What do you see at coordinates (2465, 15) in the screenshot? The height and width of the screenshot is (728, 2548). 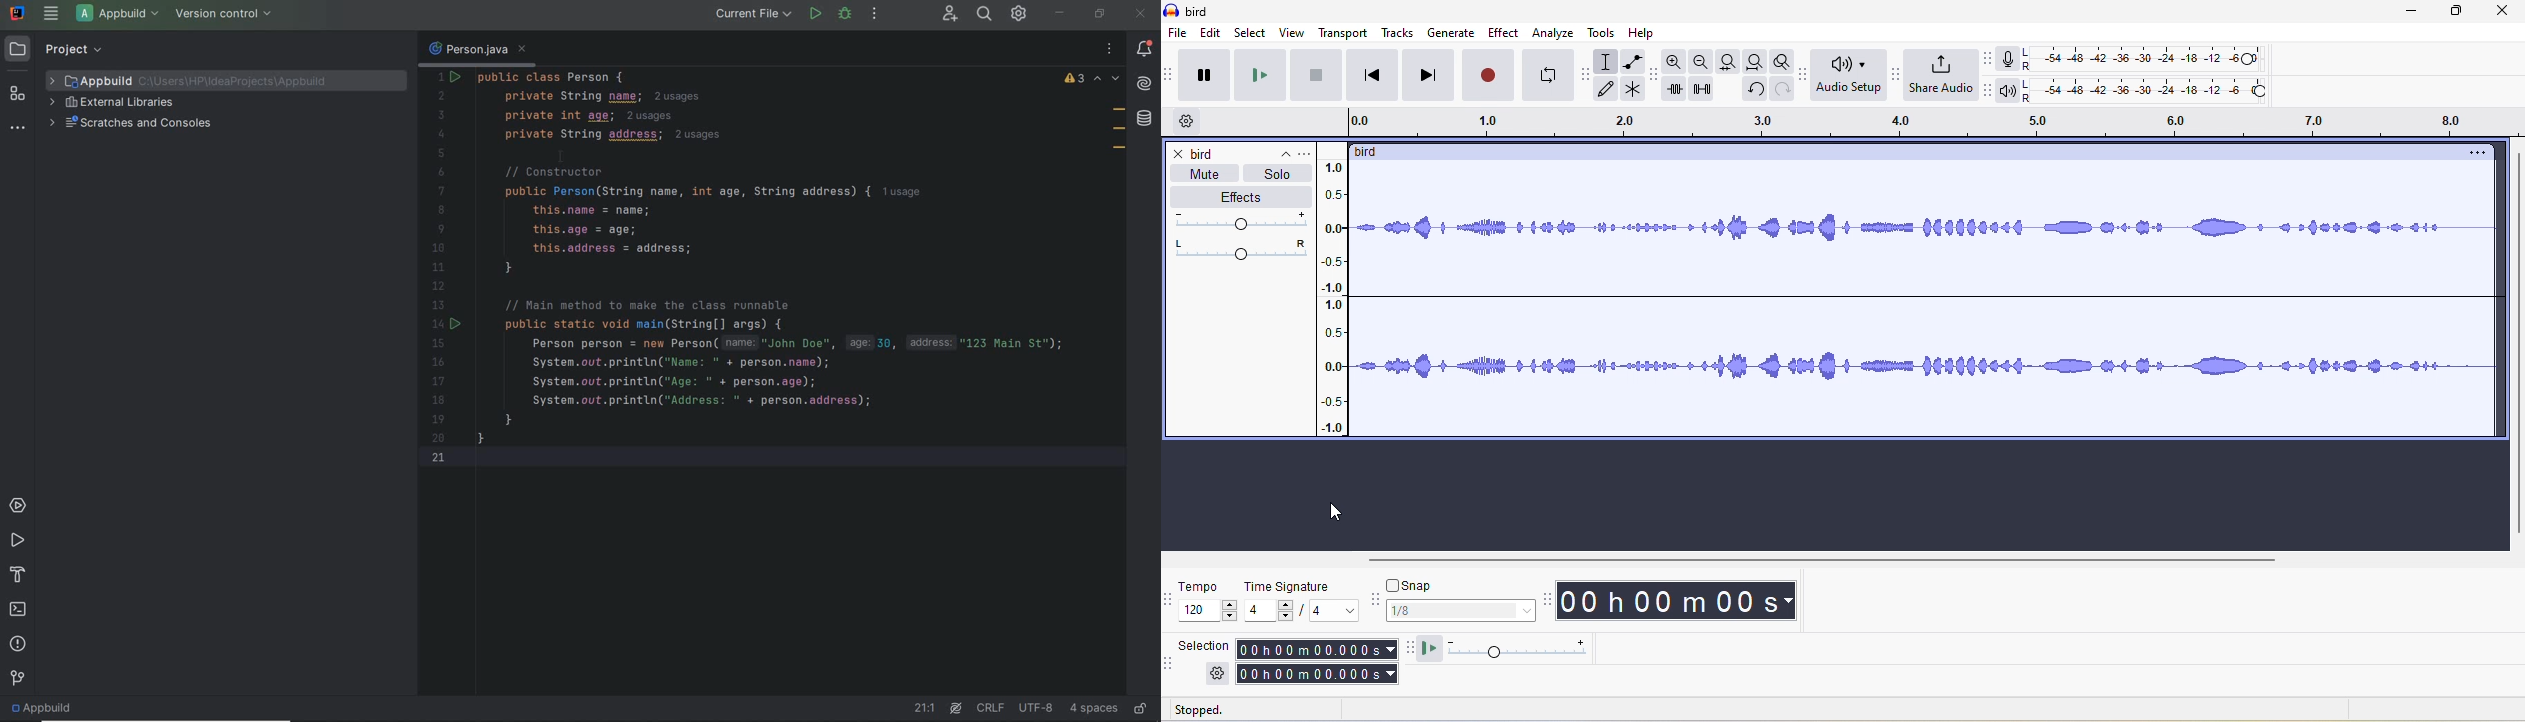 I see `maximize` at bounding box center [2465, 15].